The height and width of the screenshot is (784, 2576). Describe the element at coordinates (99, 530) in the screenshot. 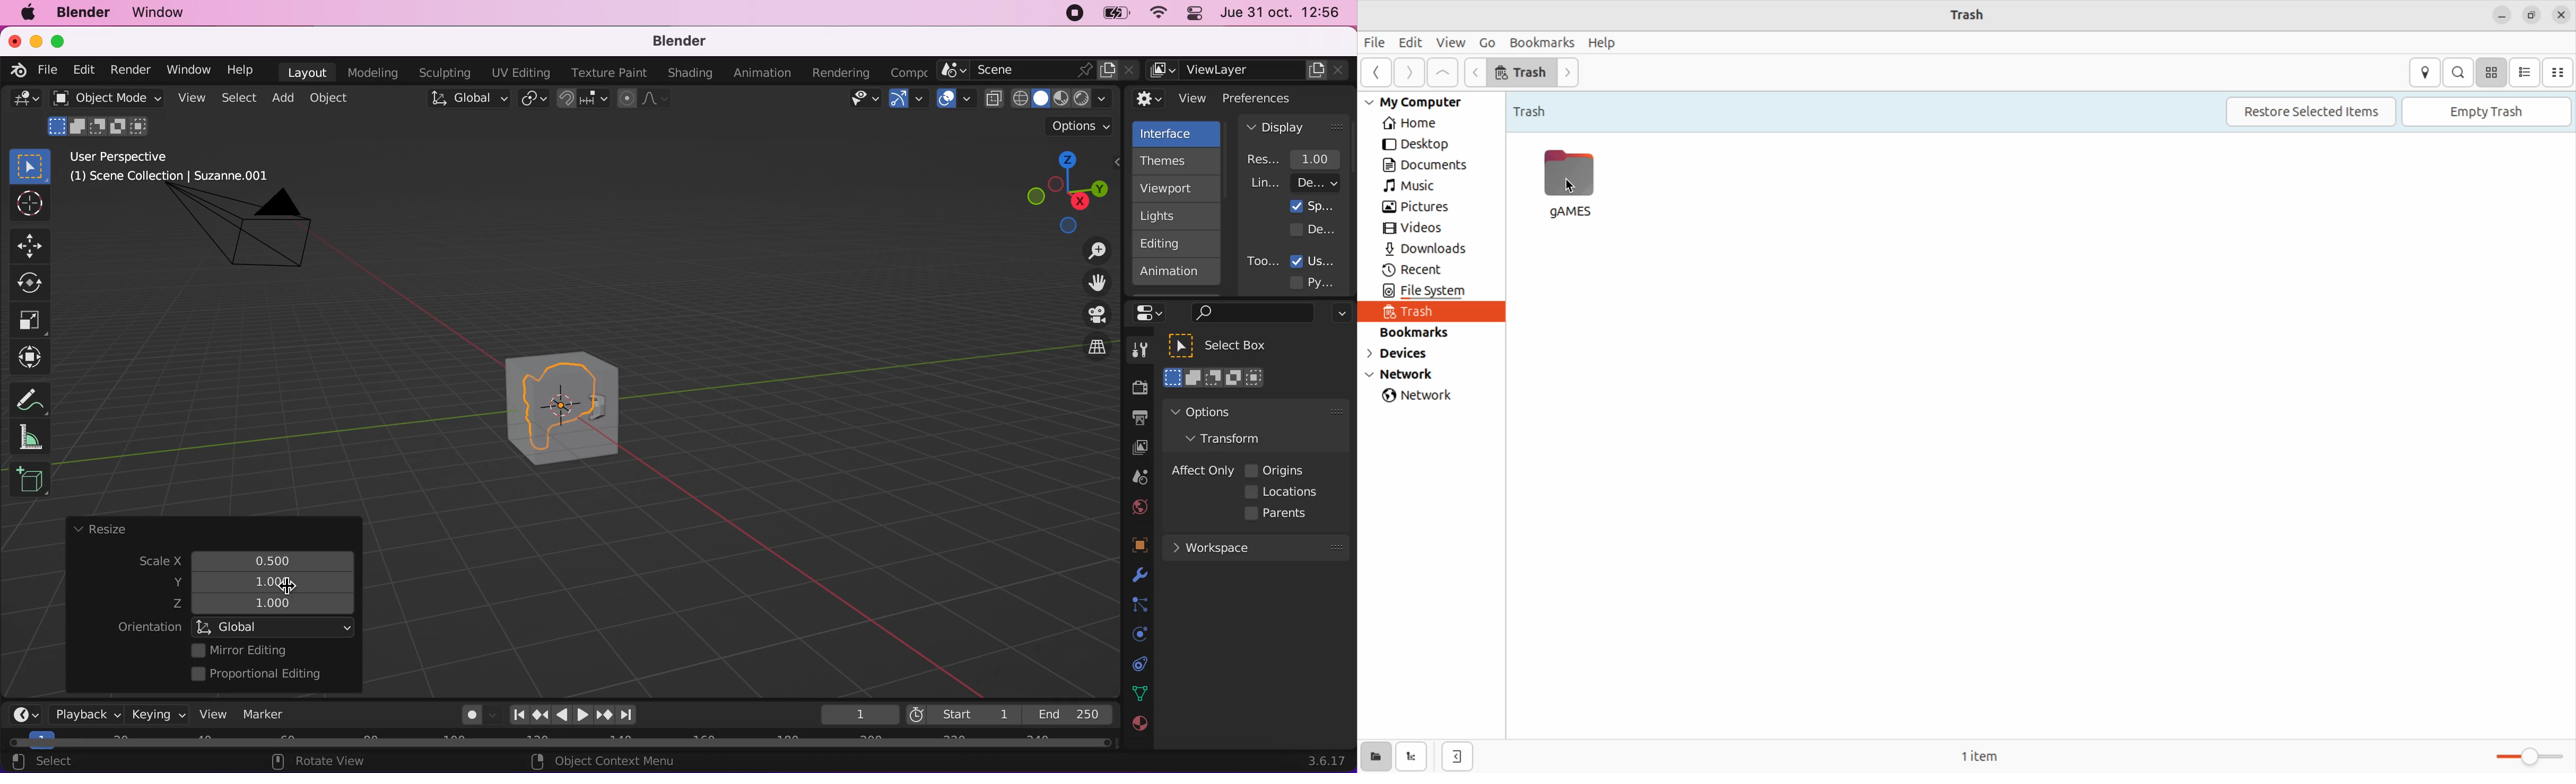

I see `resize` at that location.